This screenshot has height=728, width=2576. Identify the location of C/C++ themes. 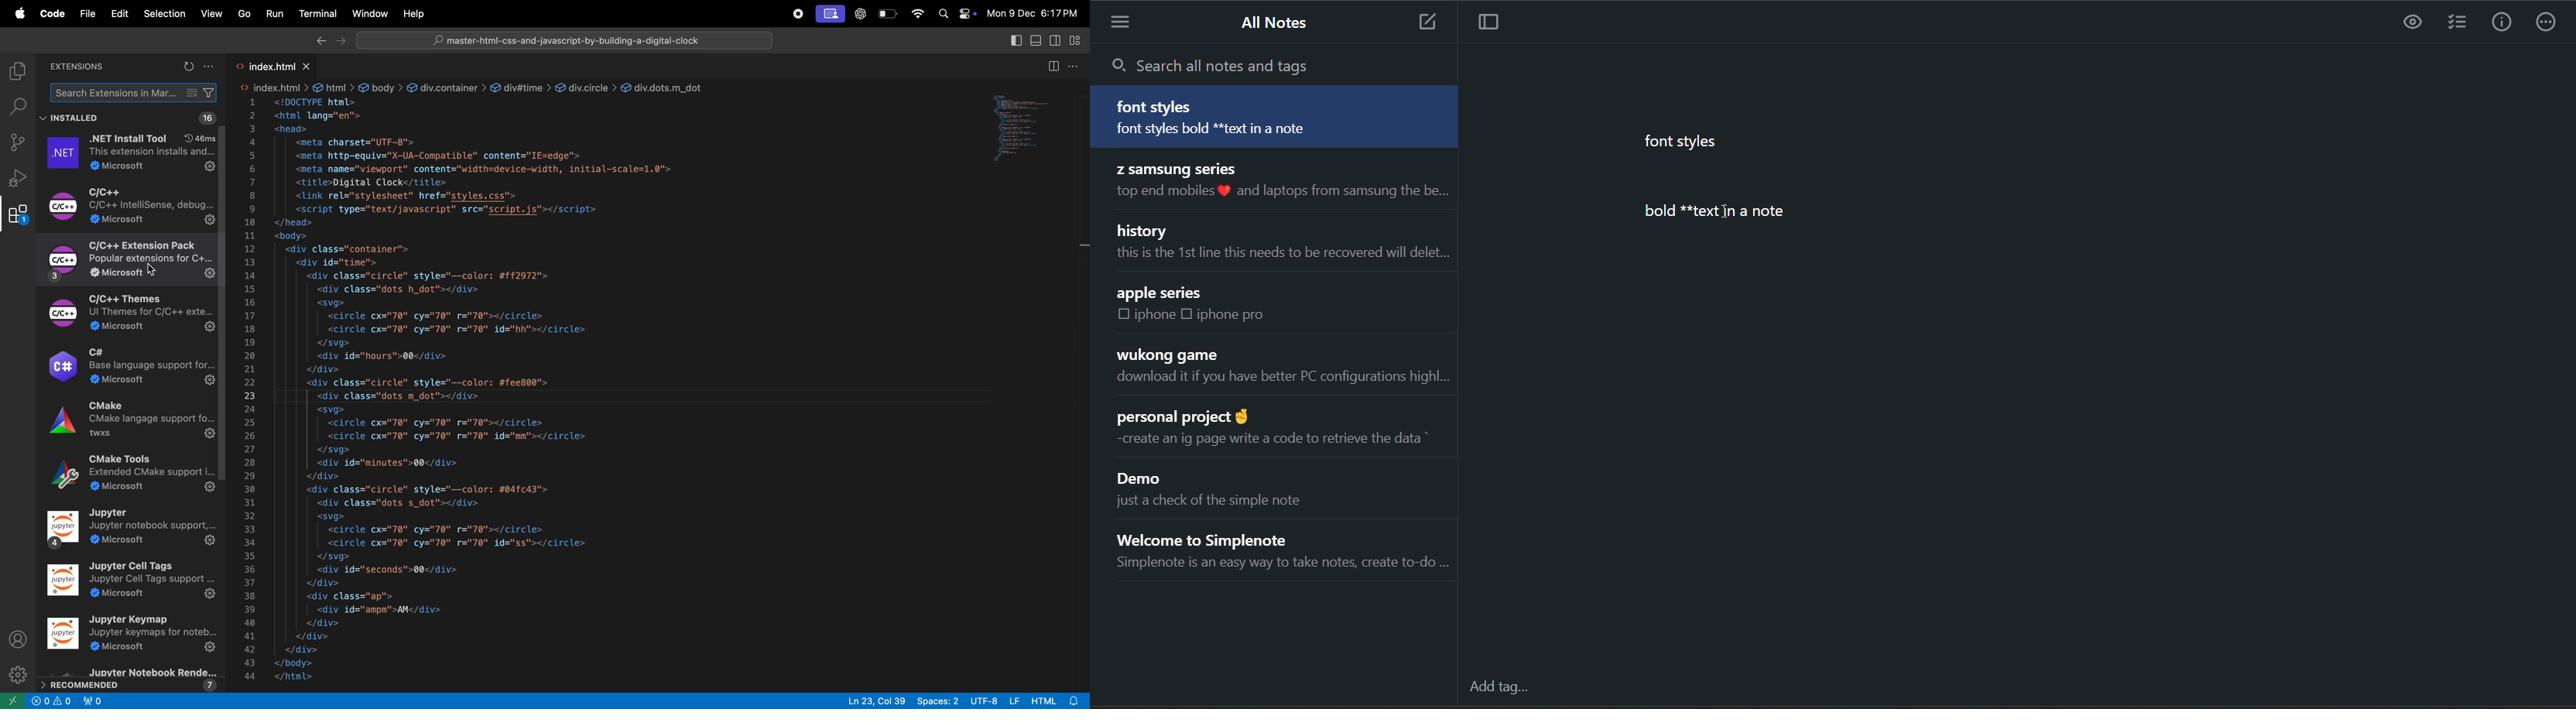
(126, 313).